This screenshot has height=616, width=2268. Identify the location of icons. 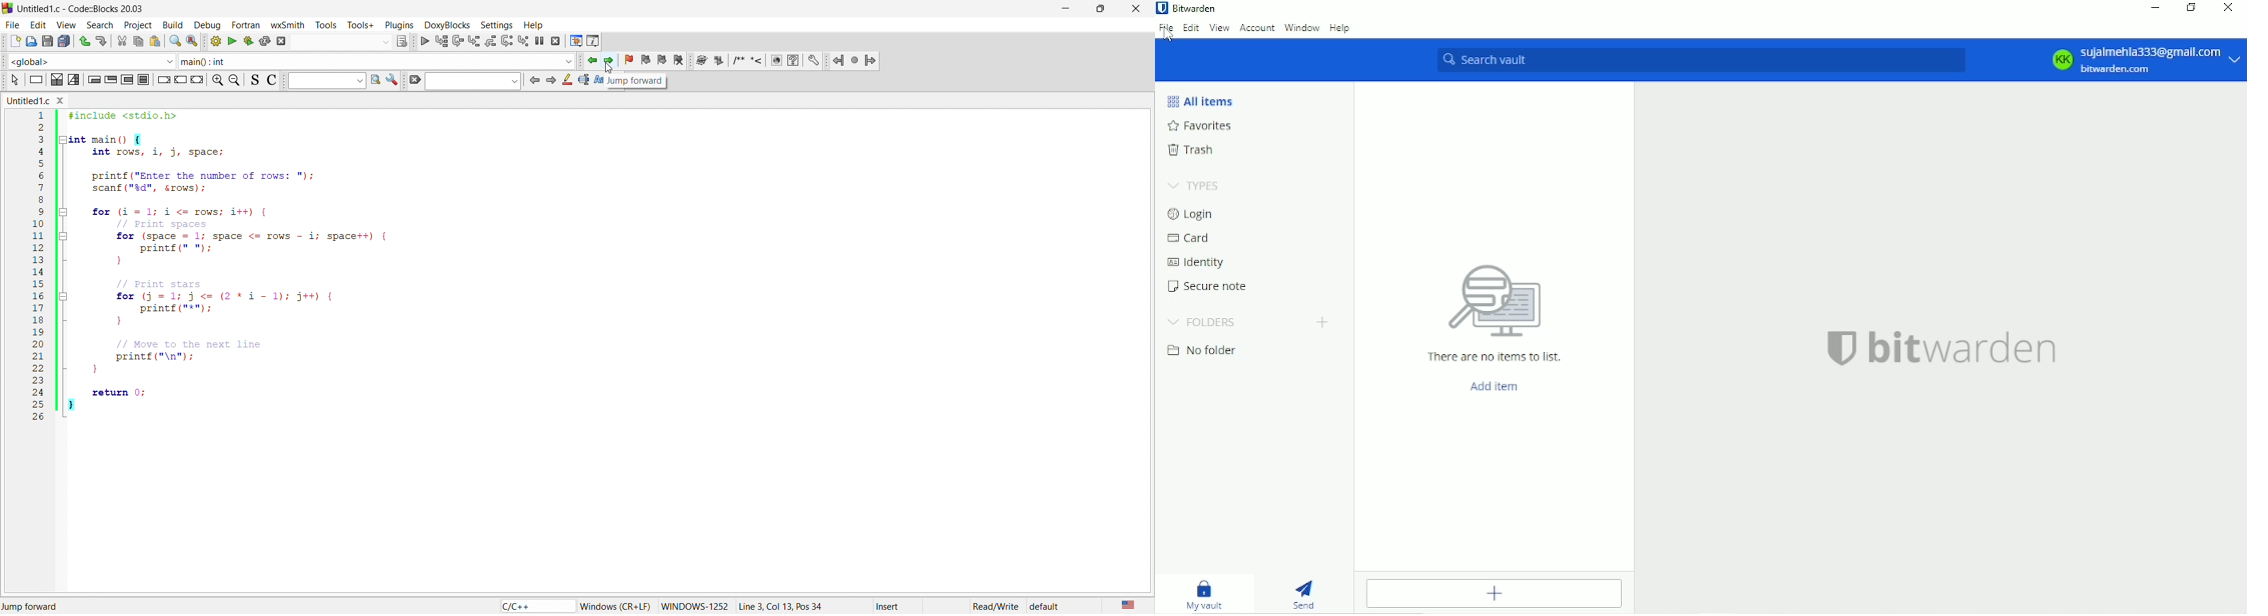
(403, 41).